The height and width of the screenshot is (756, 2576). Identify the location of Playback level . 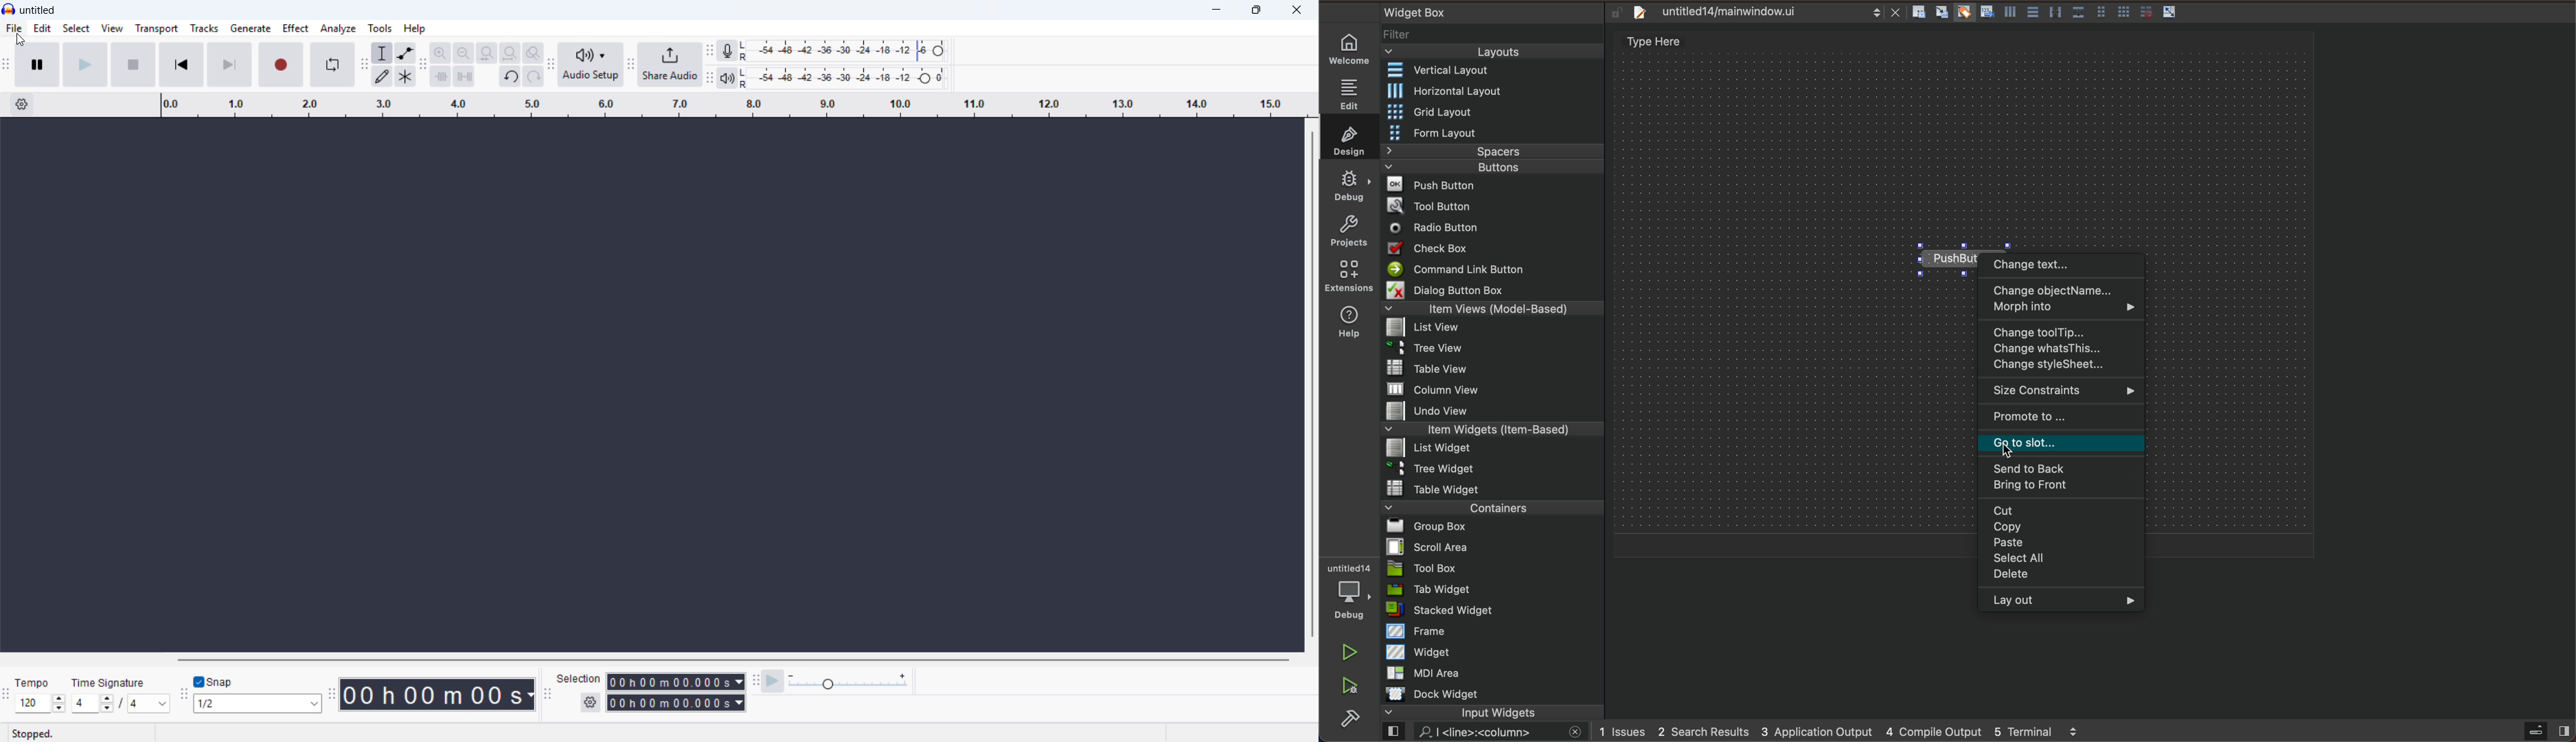
(846, 78).